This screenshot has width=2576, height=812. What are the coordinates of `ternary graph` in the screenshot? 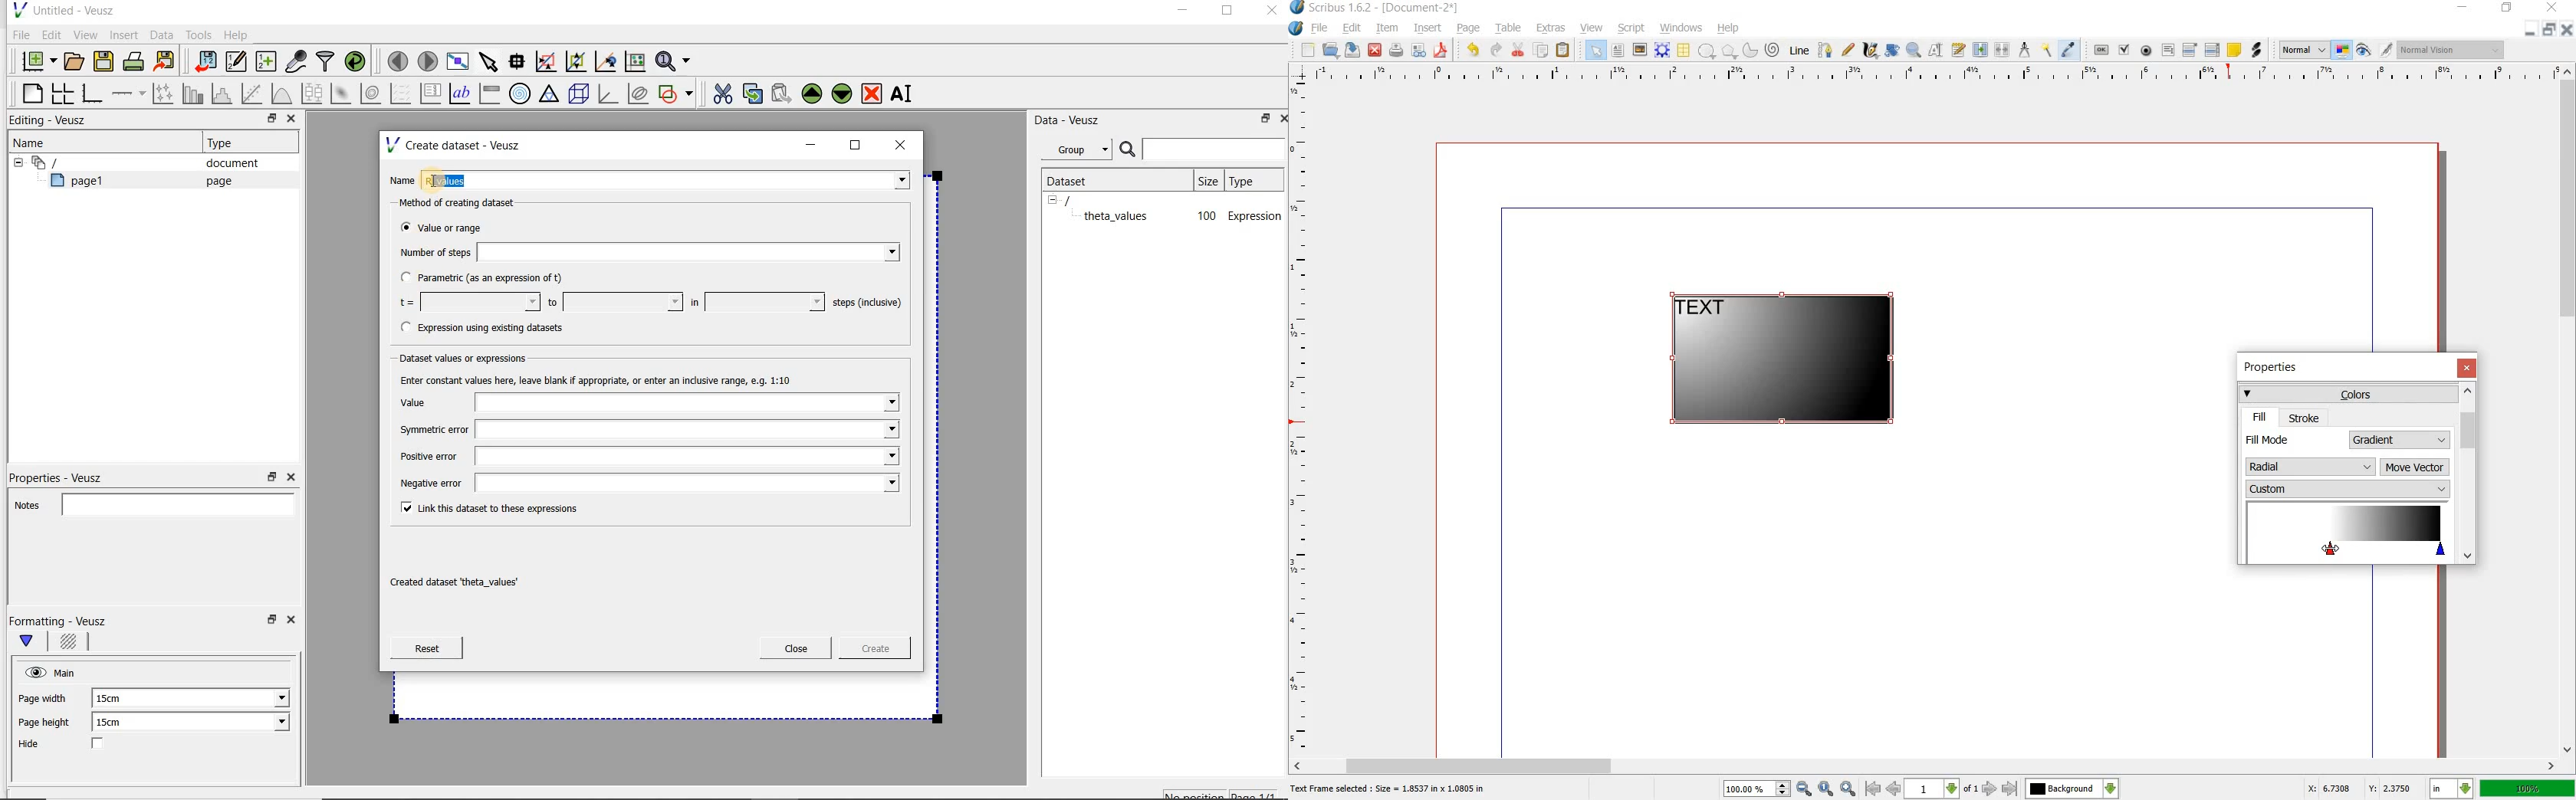 It's located at (550, 94).